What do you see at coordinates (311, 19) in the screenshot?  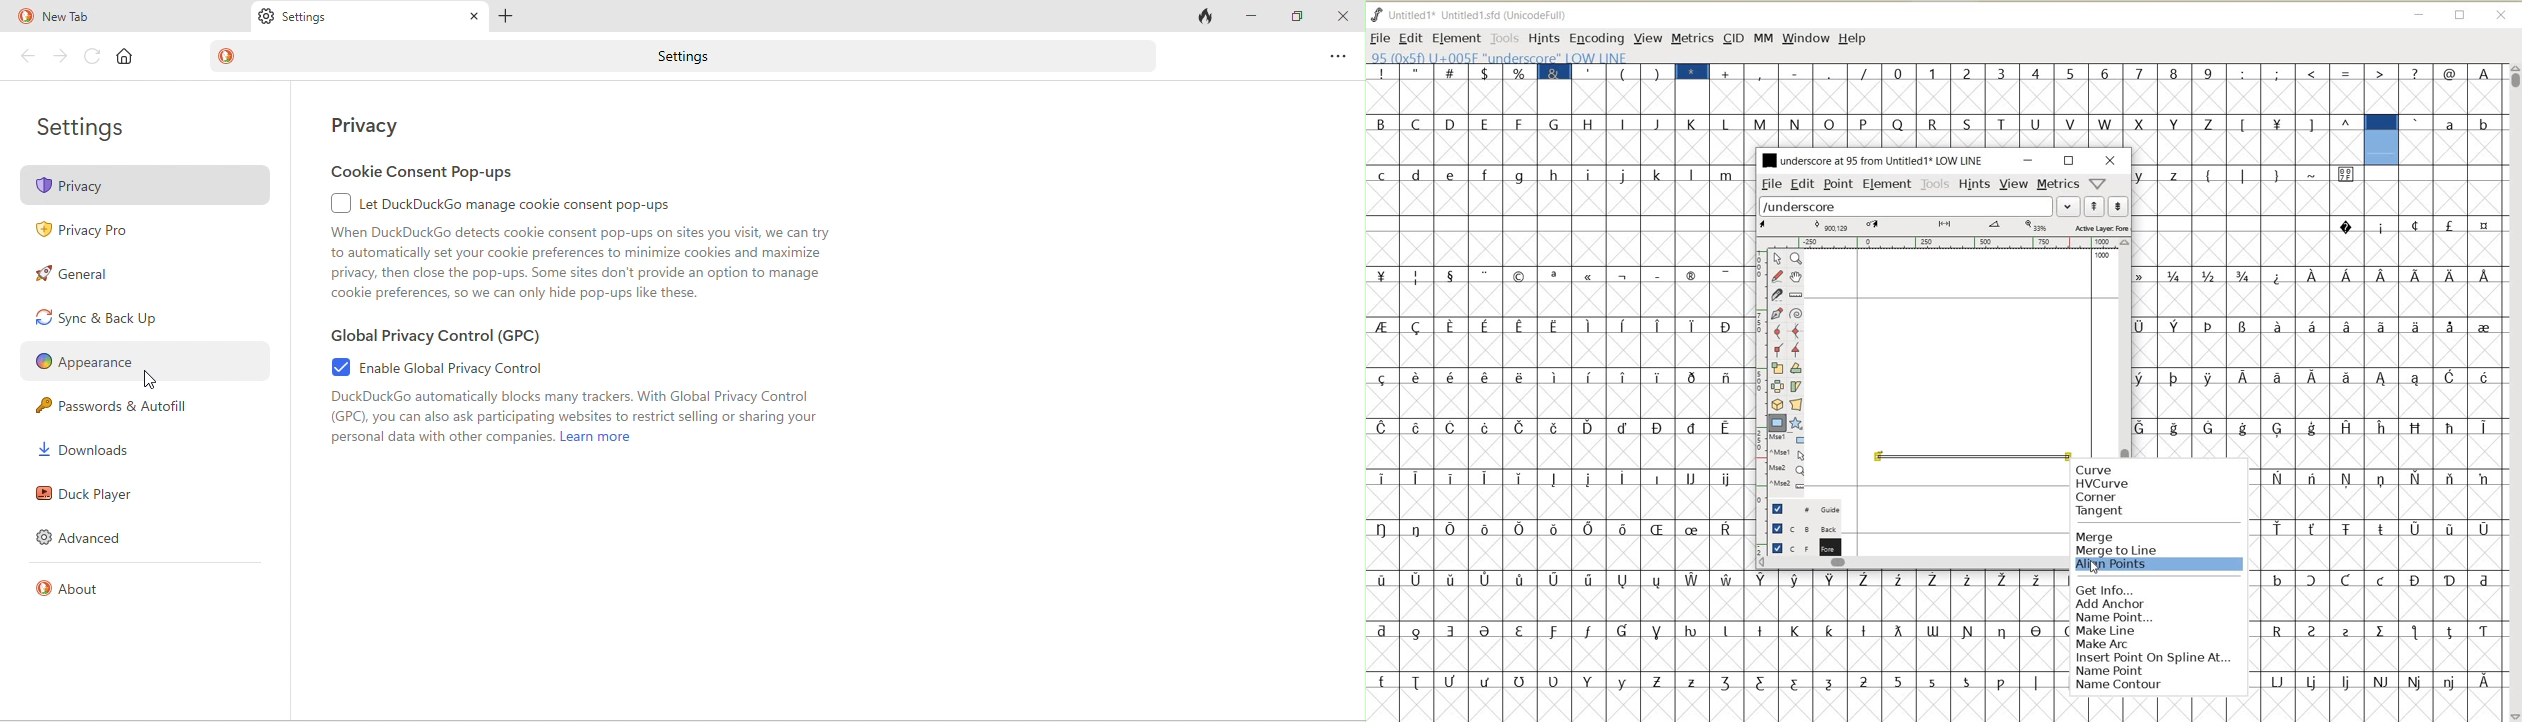 I see `settings` at bounding box center [311, 19].